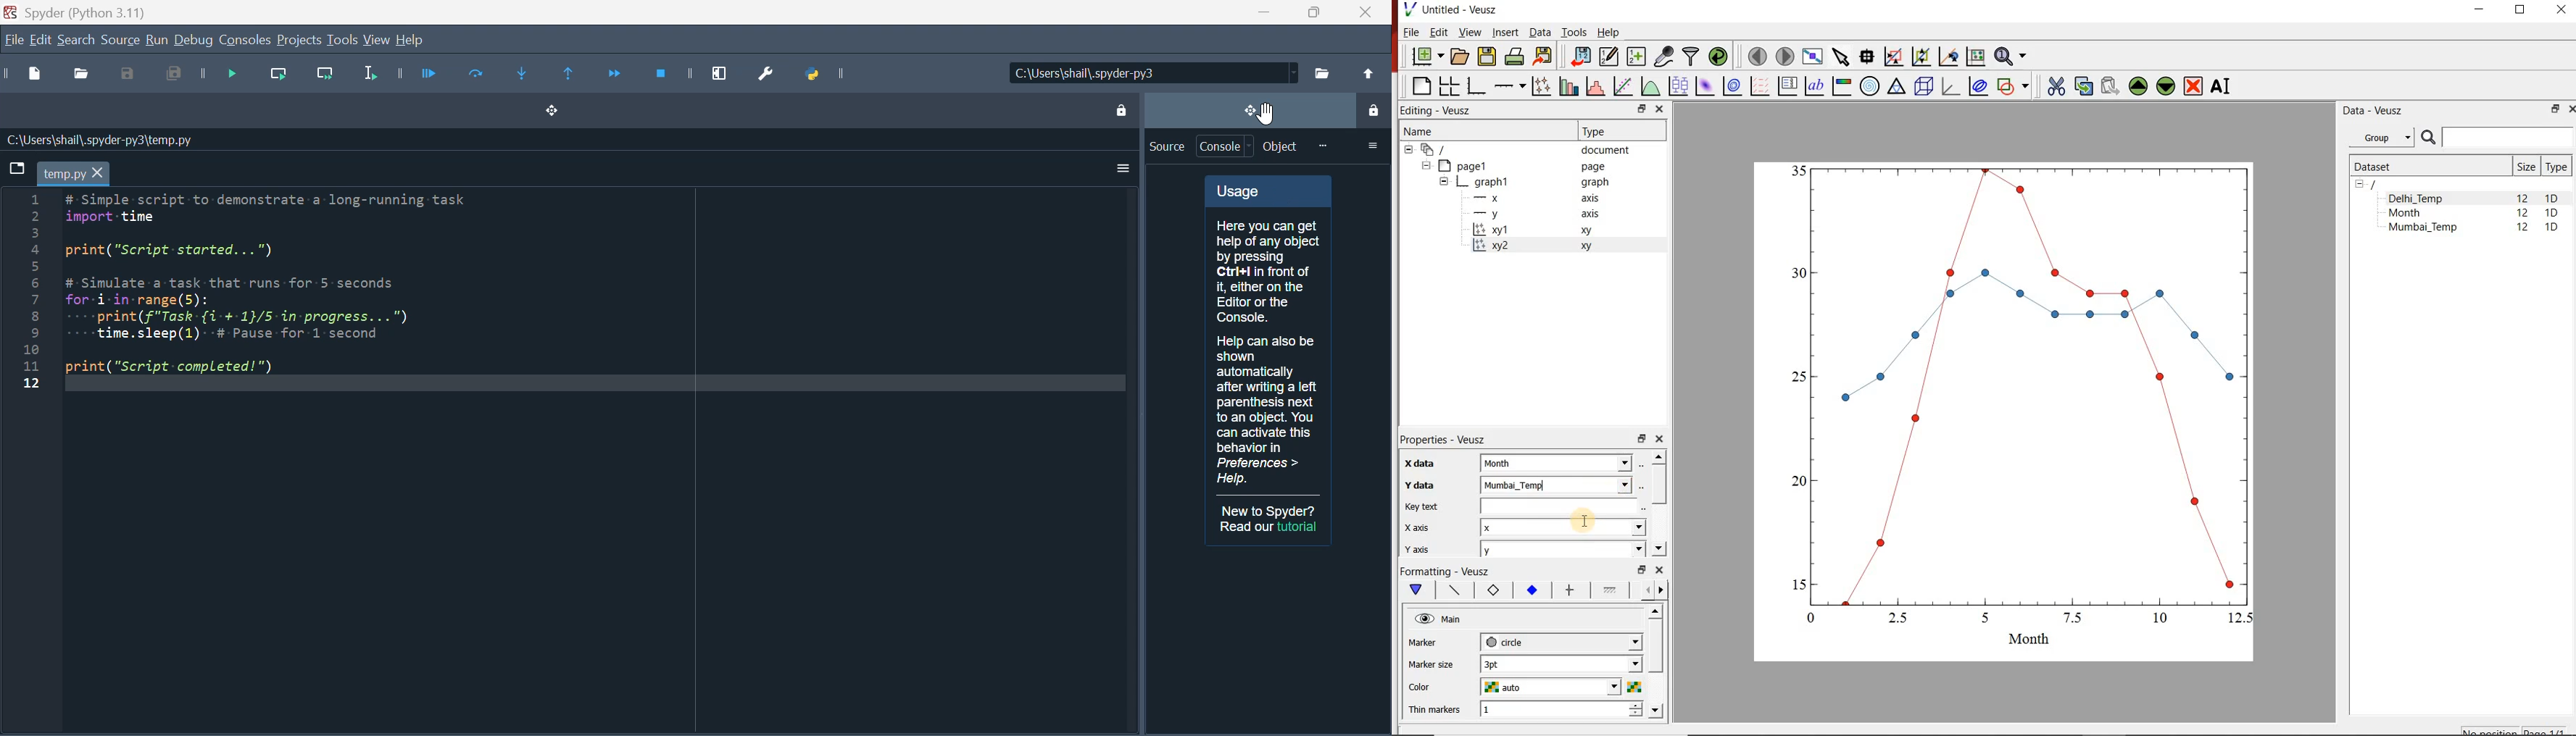 The image size is (2576, 756). What do you see at coordinates (367, 77) in the screenshot?
I see `Run selection` at bounding box center [367, 77].